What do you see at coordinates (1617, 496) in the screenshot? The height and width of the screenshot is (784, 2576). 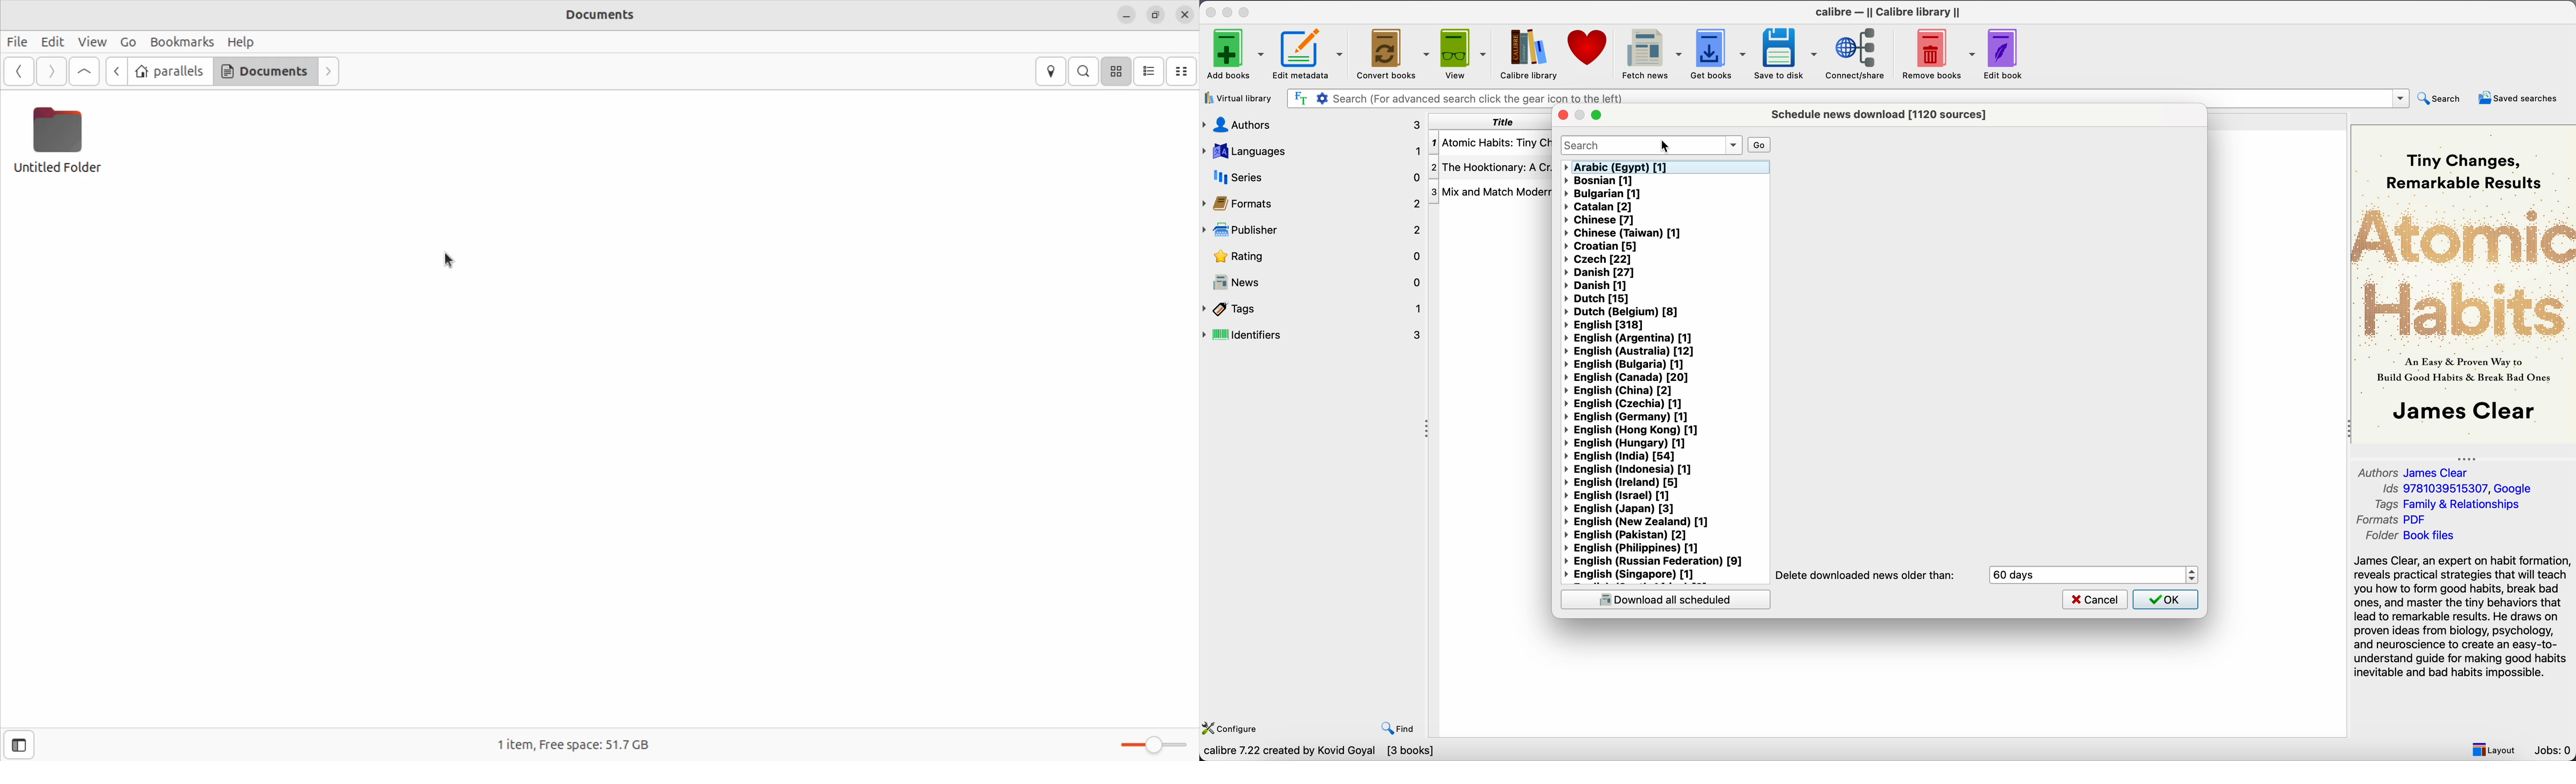 I see `English (Israel) [1]` at bounding box center [1617, 496].